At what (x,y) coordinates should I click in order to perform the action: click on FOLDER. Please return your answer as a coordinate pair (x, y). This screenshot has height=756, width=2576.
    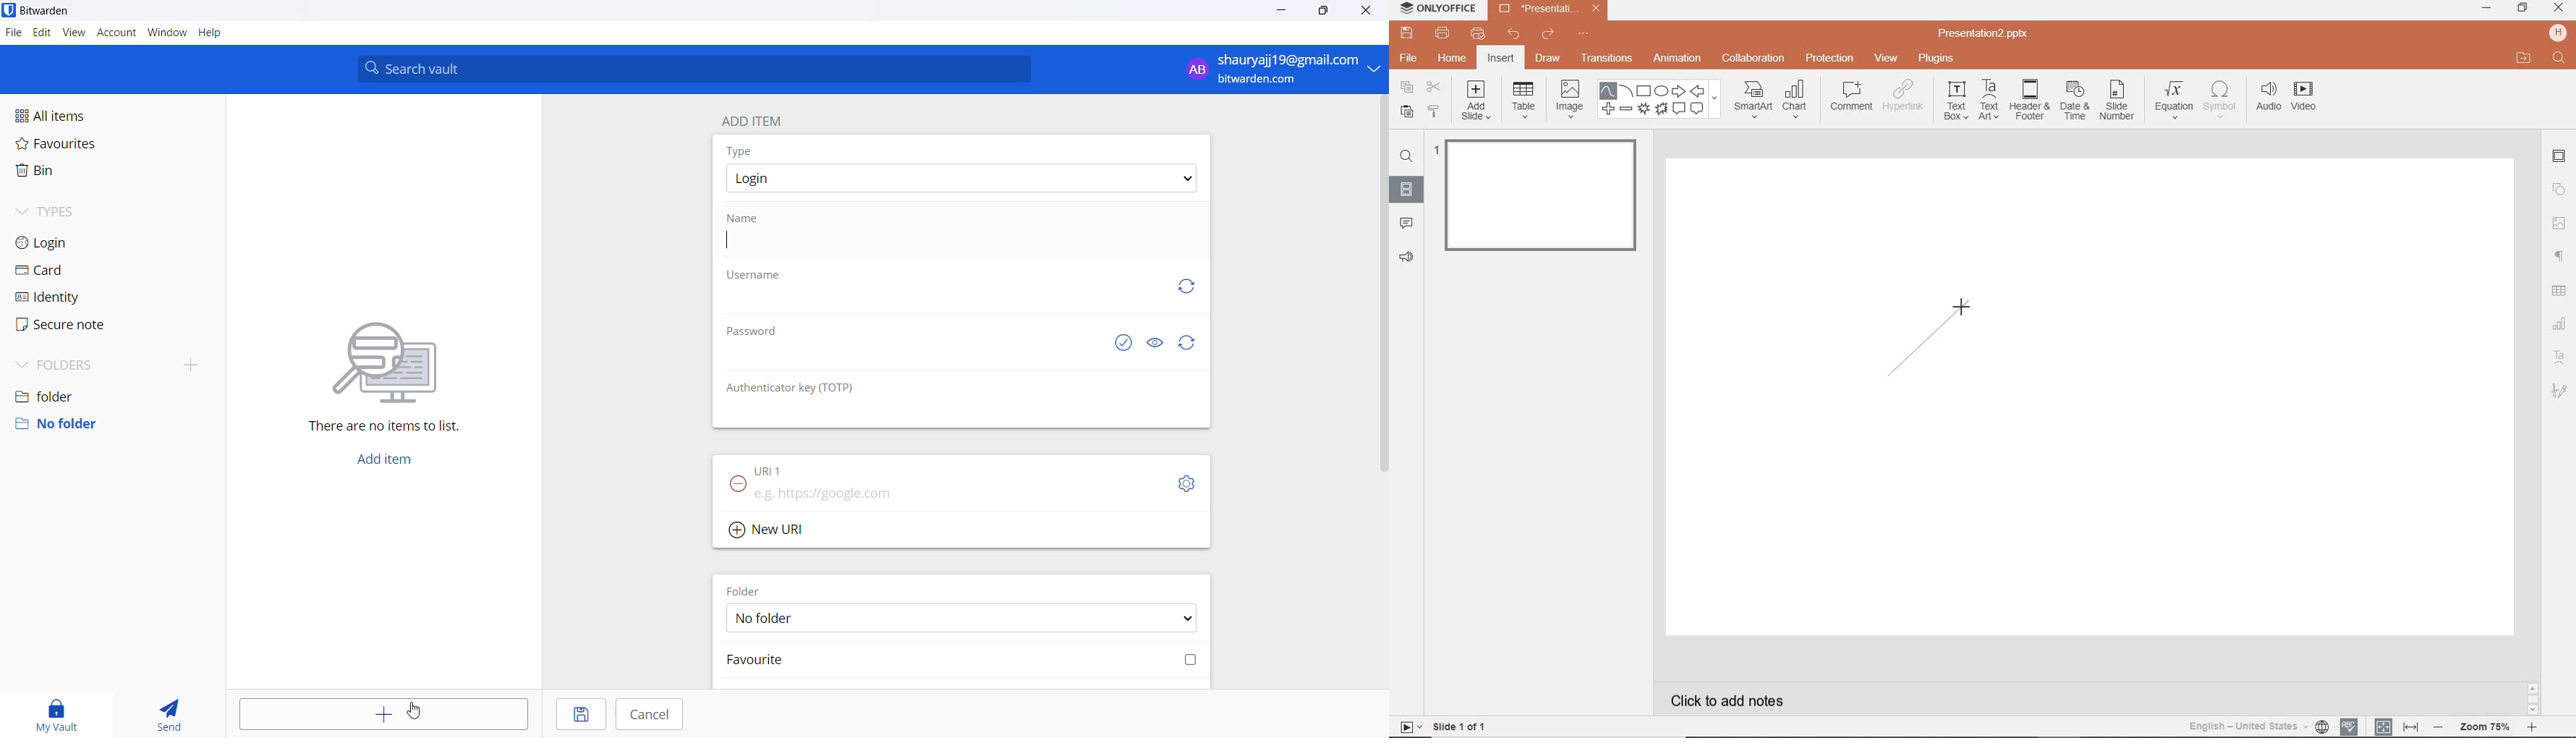
    Looking at the image, I should click on (747, 590).